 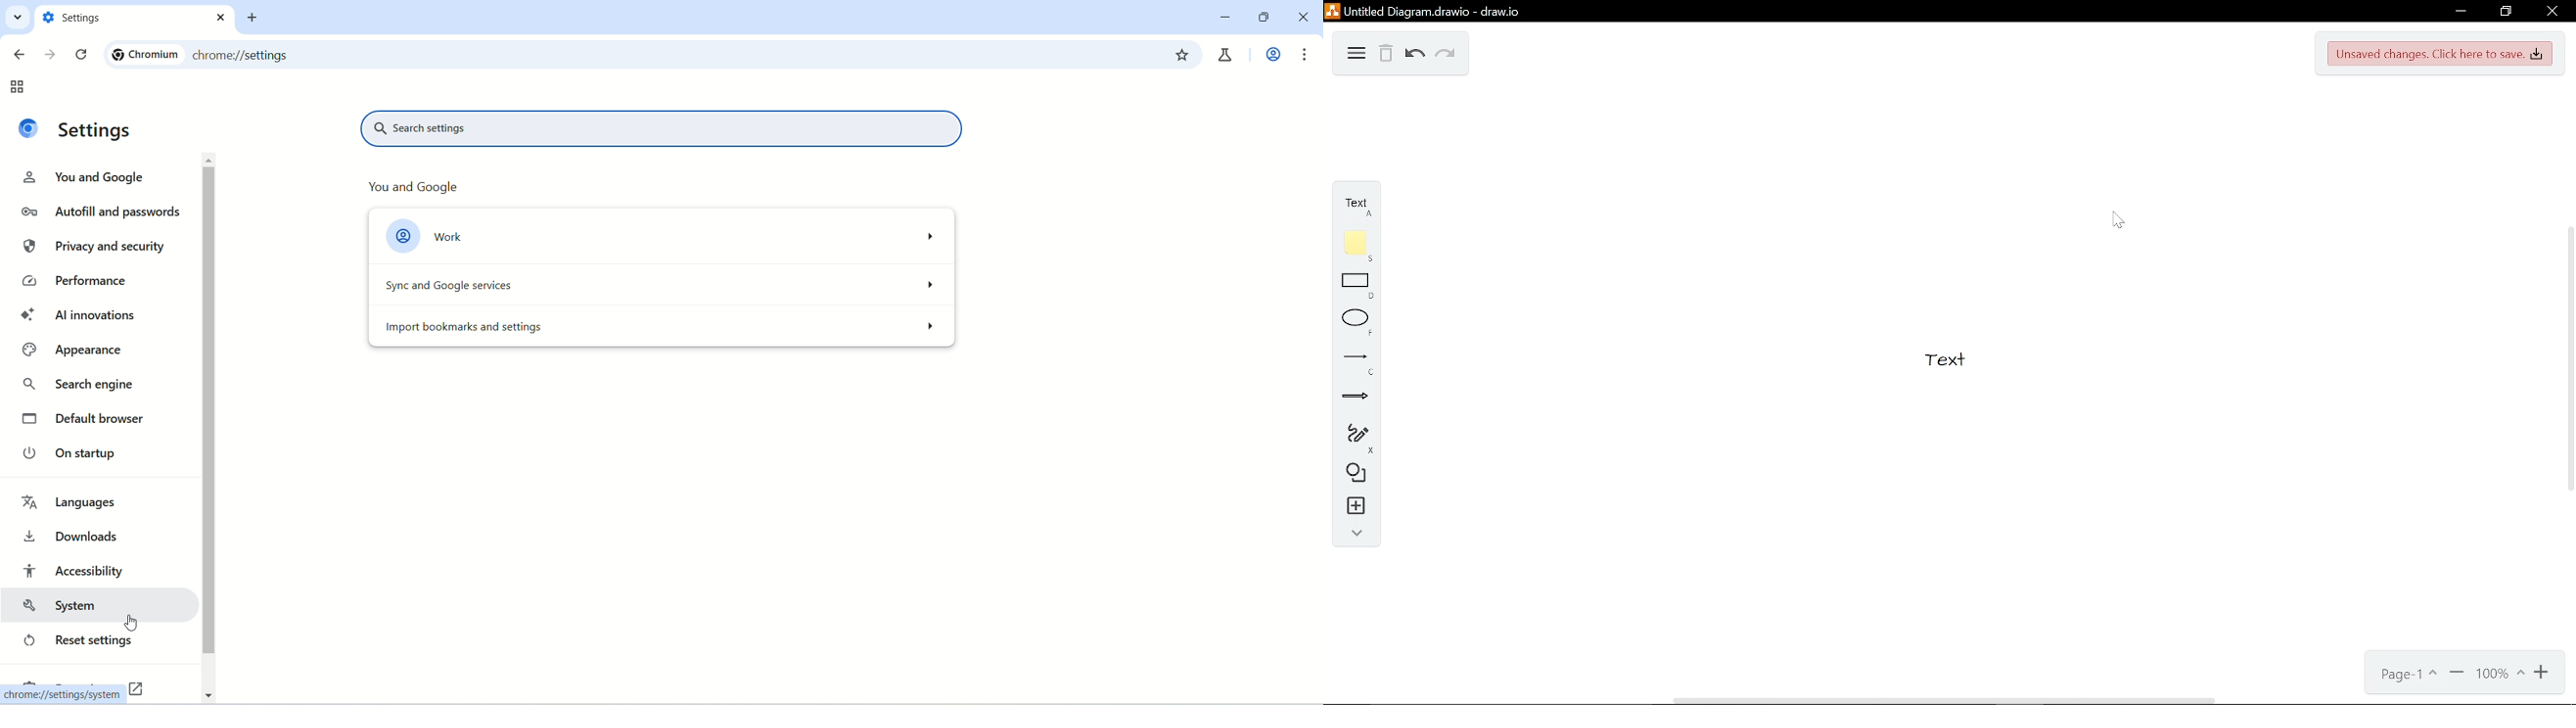 What do you see at coordinates (1357, 52) in the screenshot?
I see `Diagram` at bounding box center [1357, 52].